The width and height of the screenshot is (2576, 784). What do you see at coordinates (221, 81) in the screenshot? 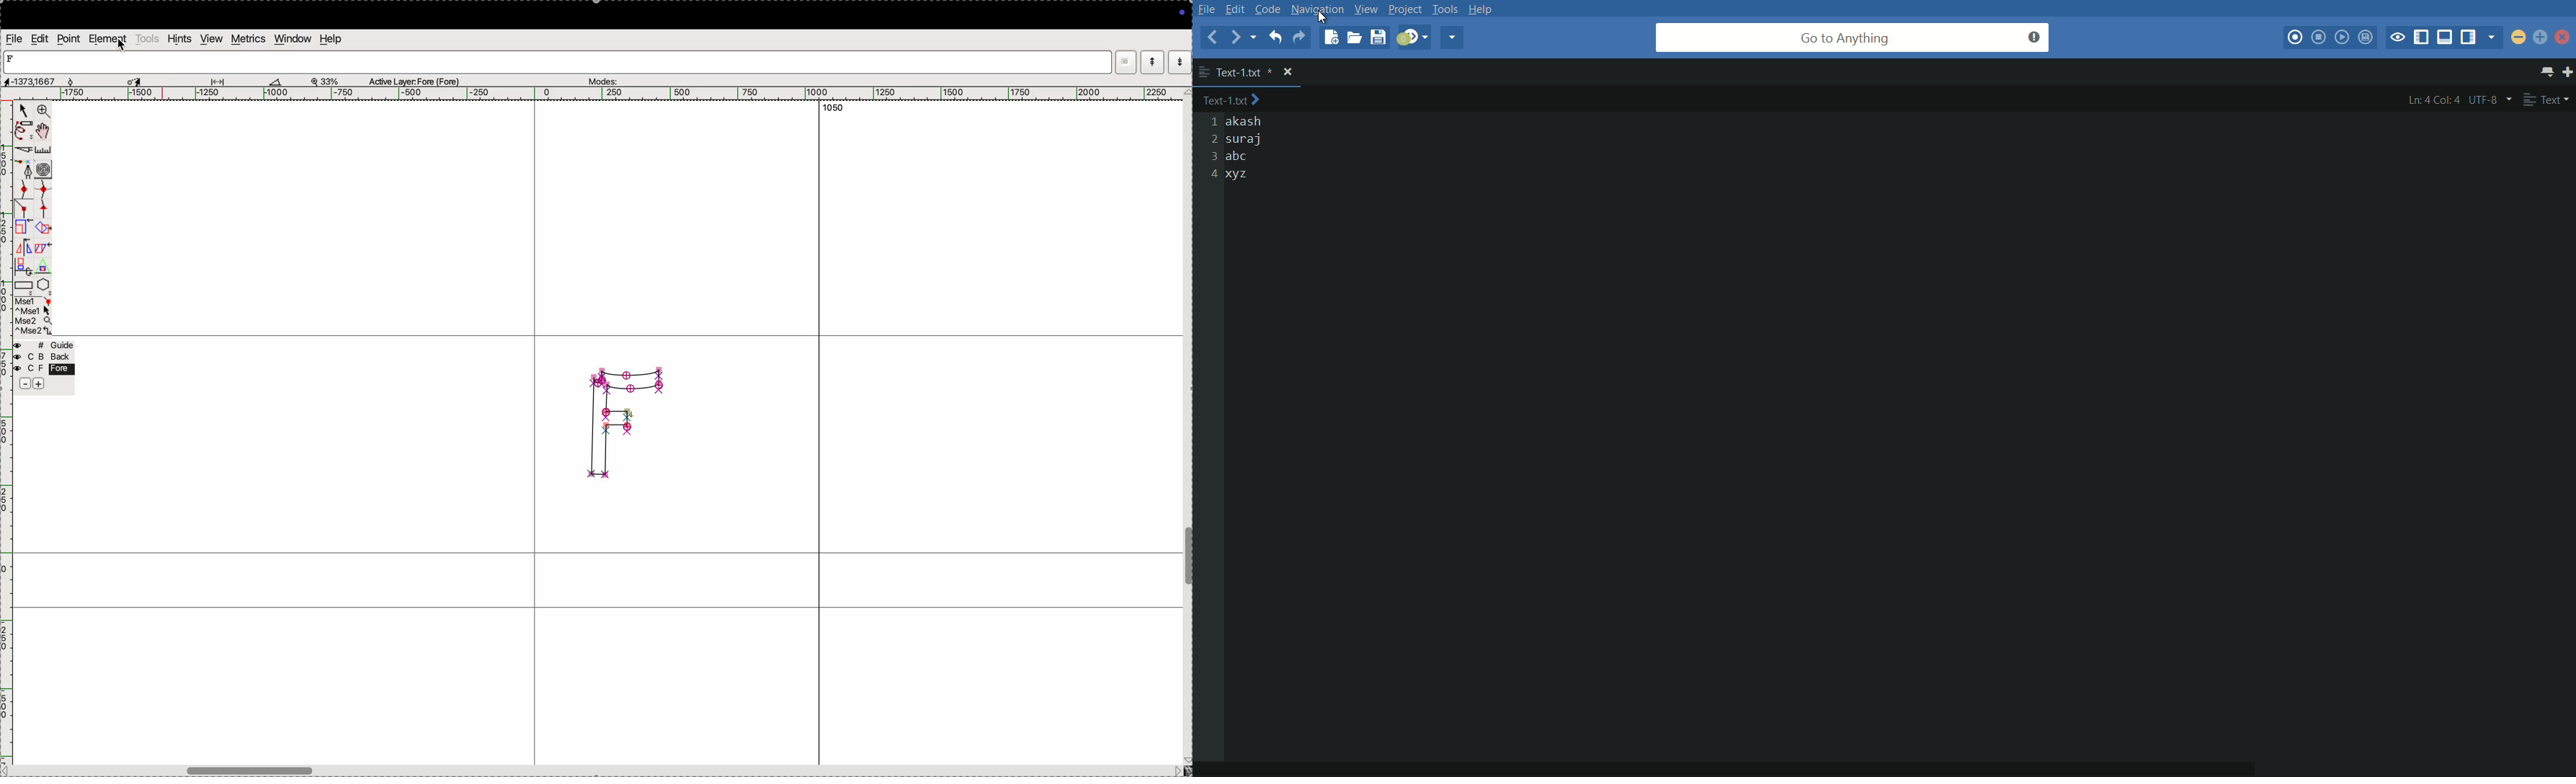
I see `glide` at bounding box center [221, 81].